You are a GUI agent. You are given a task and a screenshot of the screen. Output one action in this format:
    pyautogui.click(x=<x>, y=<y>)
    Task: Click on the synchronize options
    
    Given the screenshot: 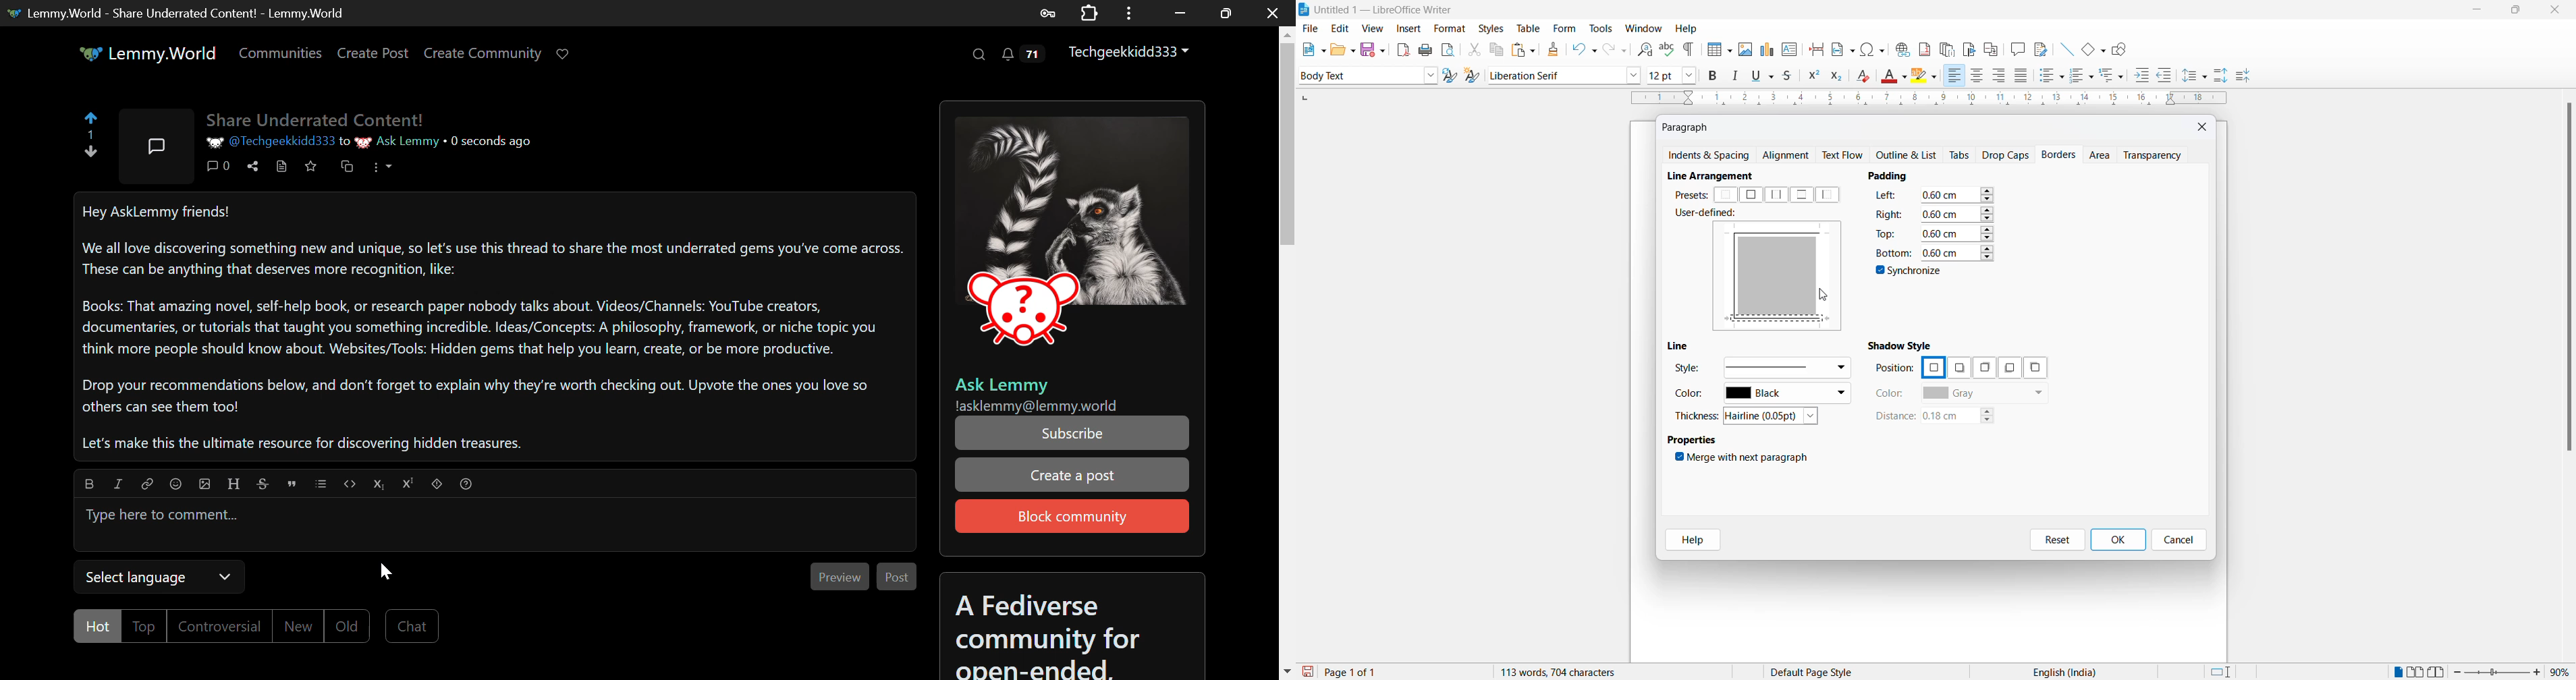 What is the action you would take?
    pyautogui.click(x=1911, y=273)
    